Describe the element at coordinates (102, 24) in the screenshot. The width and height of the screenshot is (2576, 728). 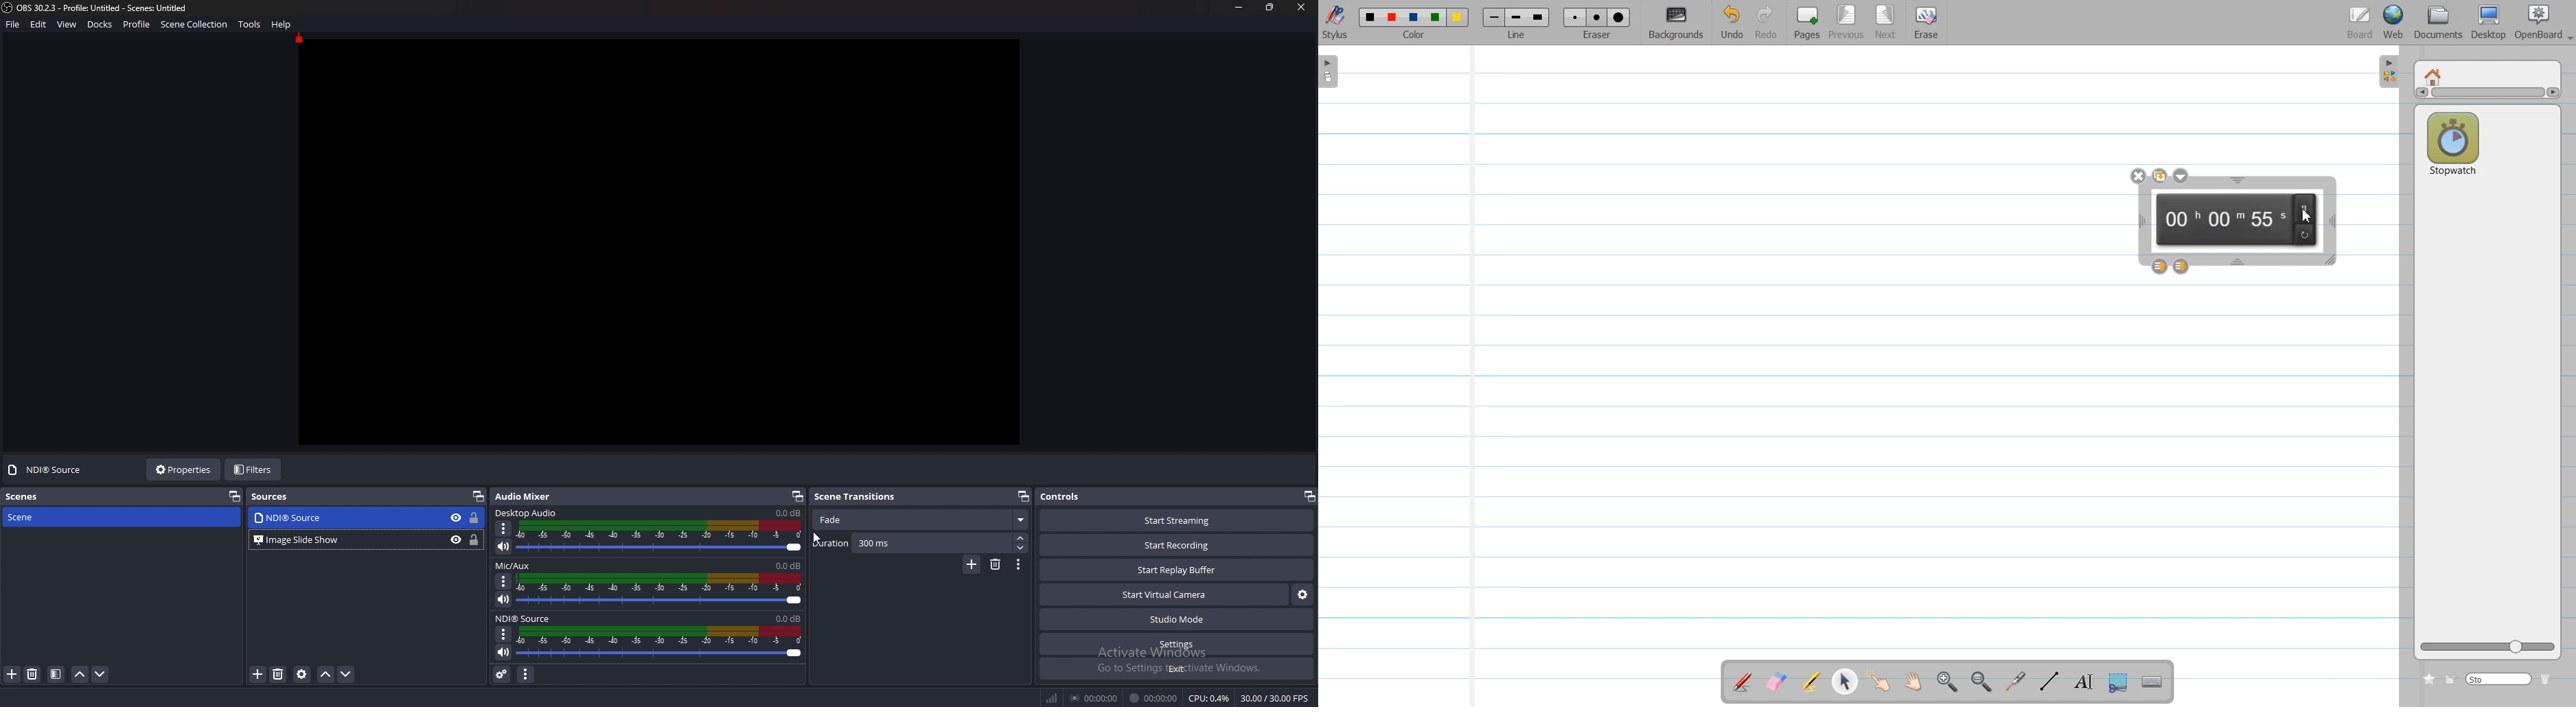
I see `docks` at that location.